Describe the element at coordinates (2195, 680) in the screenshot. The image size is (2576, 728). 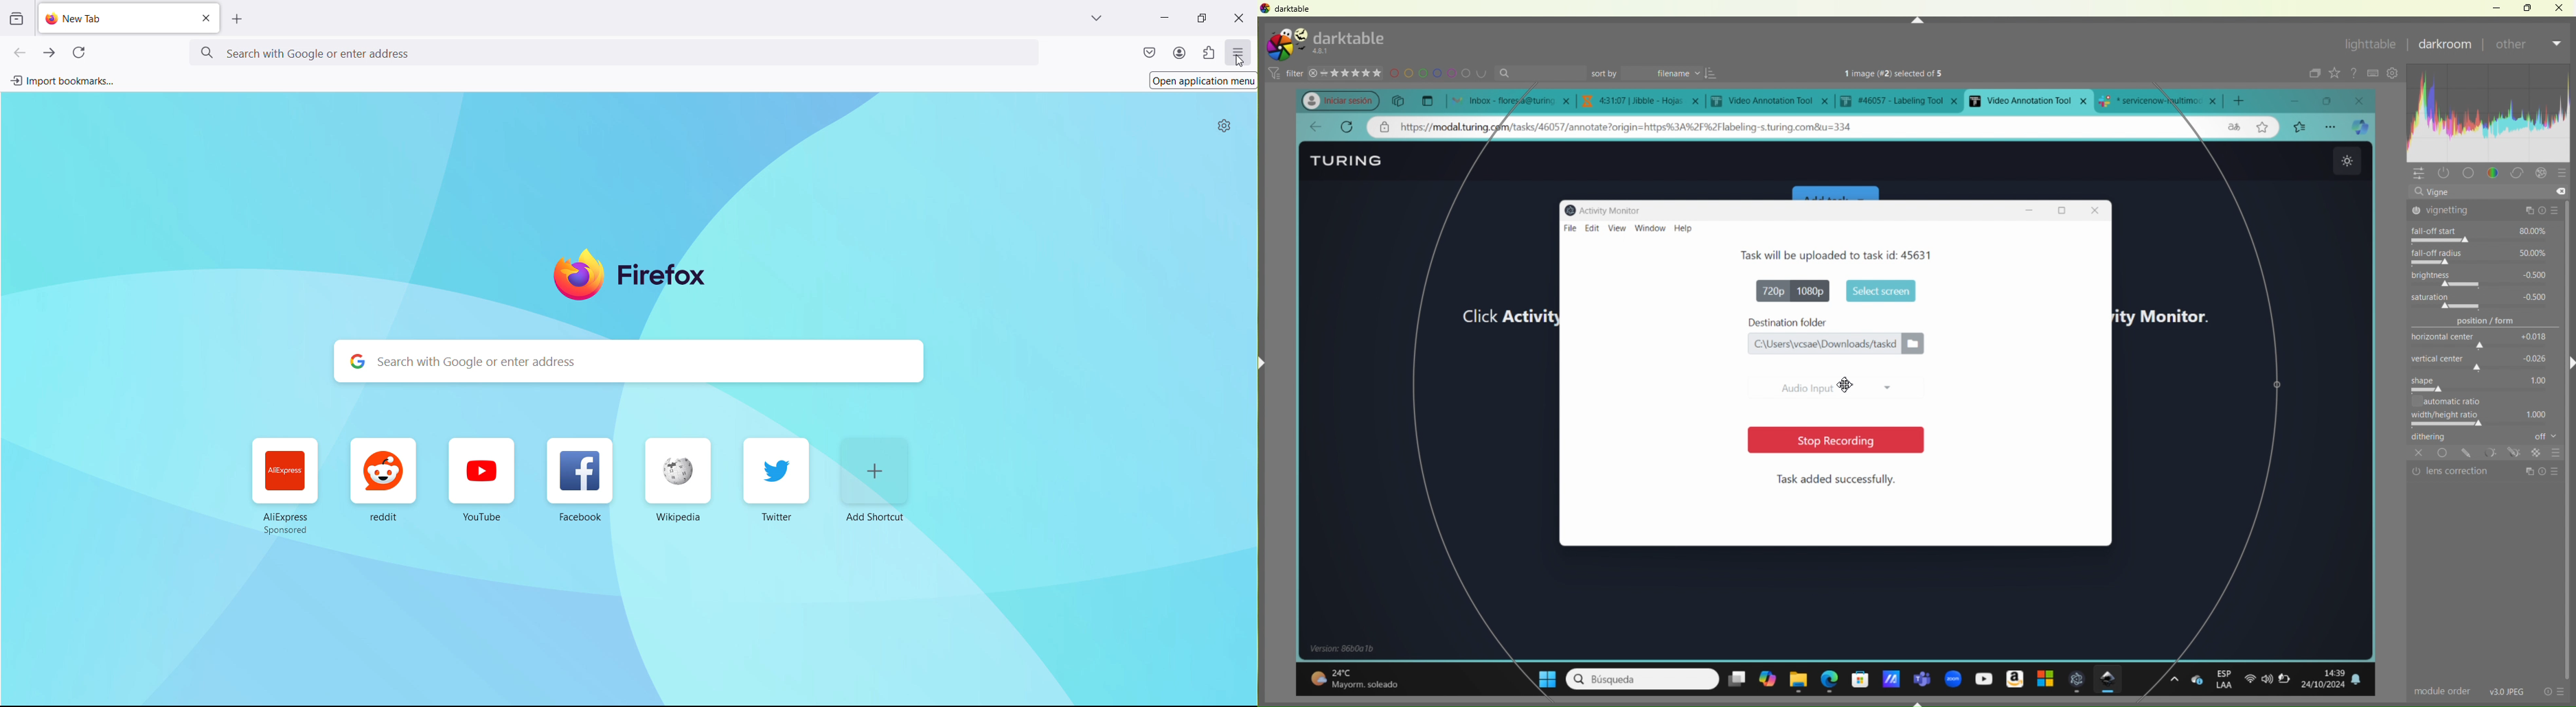
I see `one drive` at that location.